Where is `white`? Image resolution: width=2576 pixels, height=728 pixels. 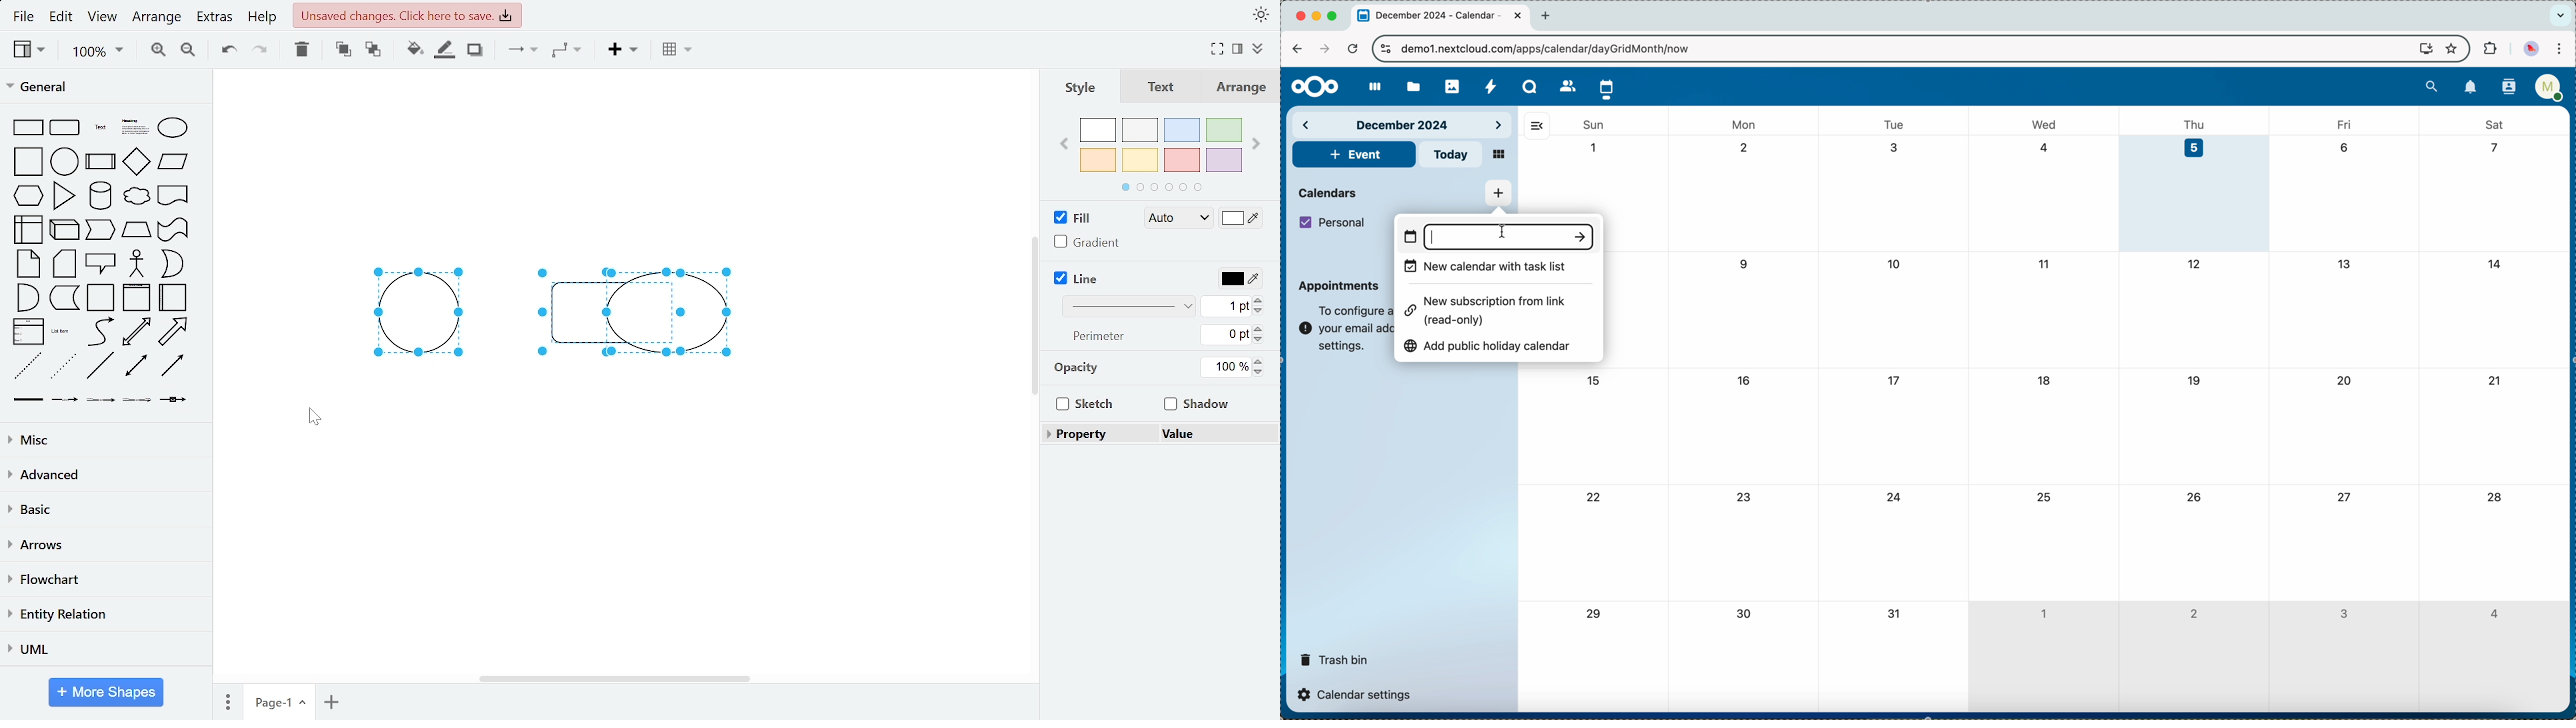 white is located at coordinates (1099, 130).